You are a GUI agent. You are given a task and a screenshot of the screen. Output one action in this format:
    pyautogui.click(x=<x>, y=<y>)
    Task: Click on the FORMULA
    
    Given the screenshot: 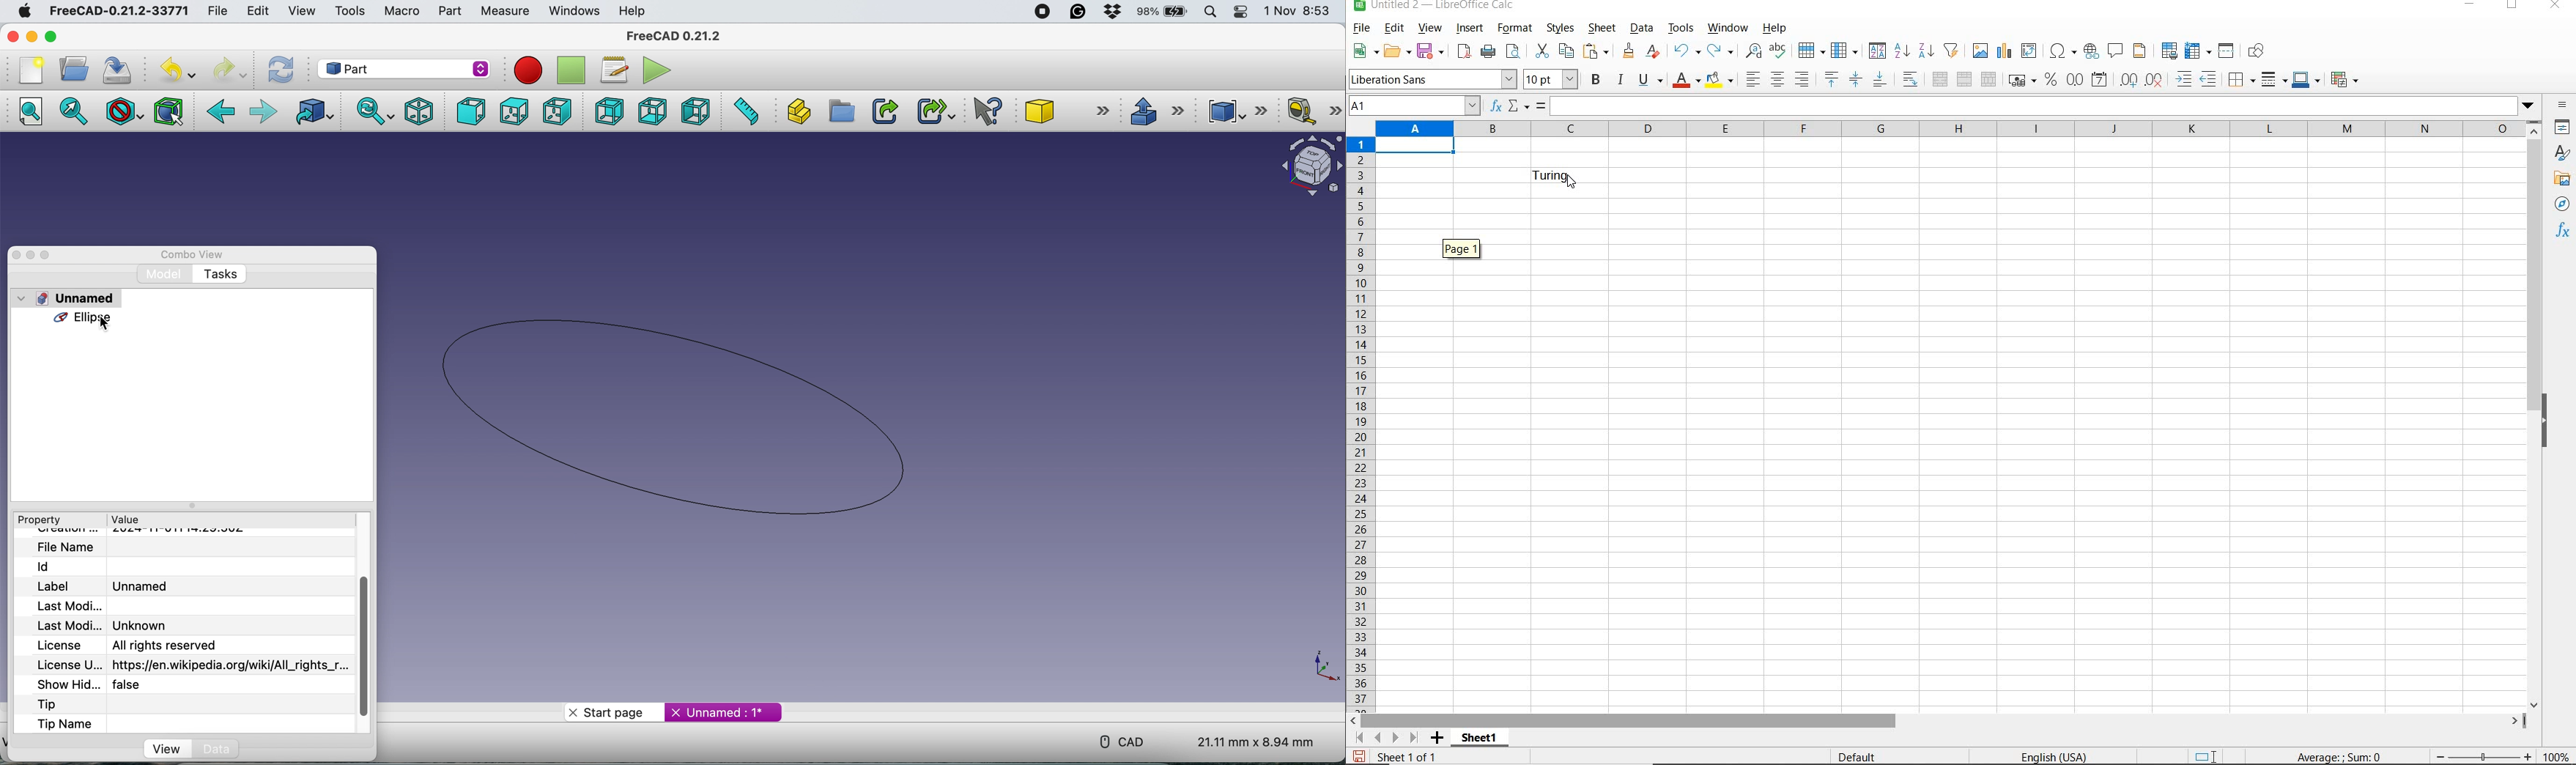 What is the action you would take?
    pyautogui.click(x=1540, y=106)
    